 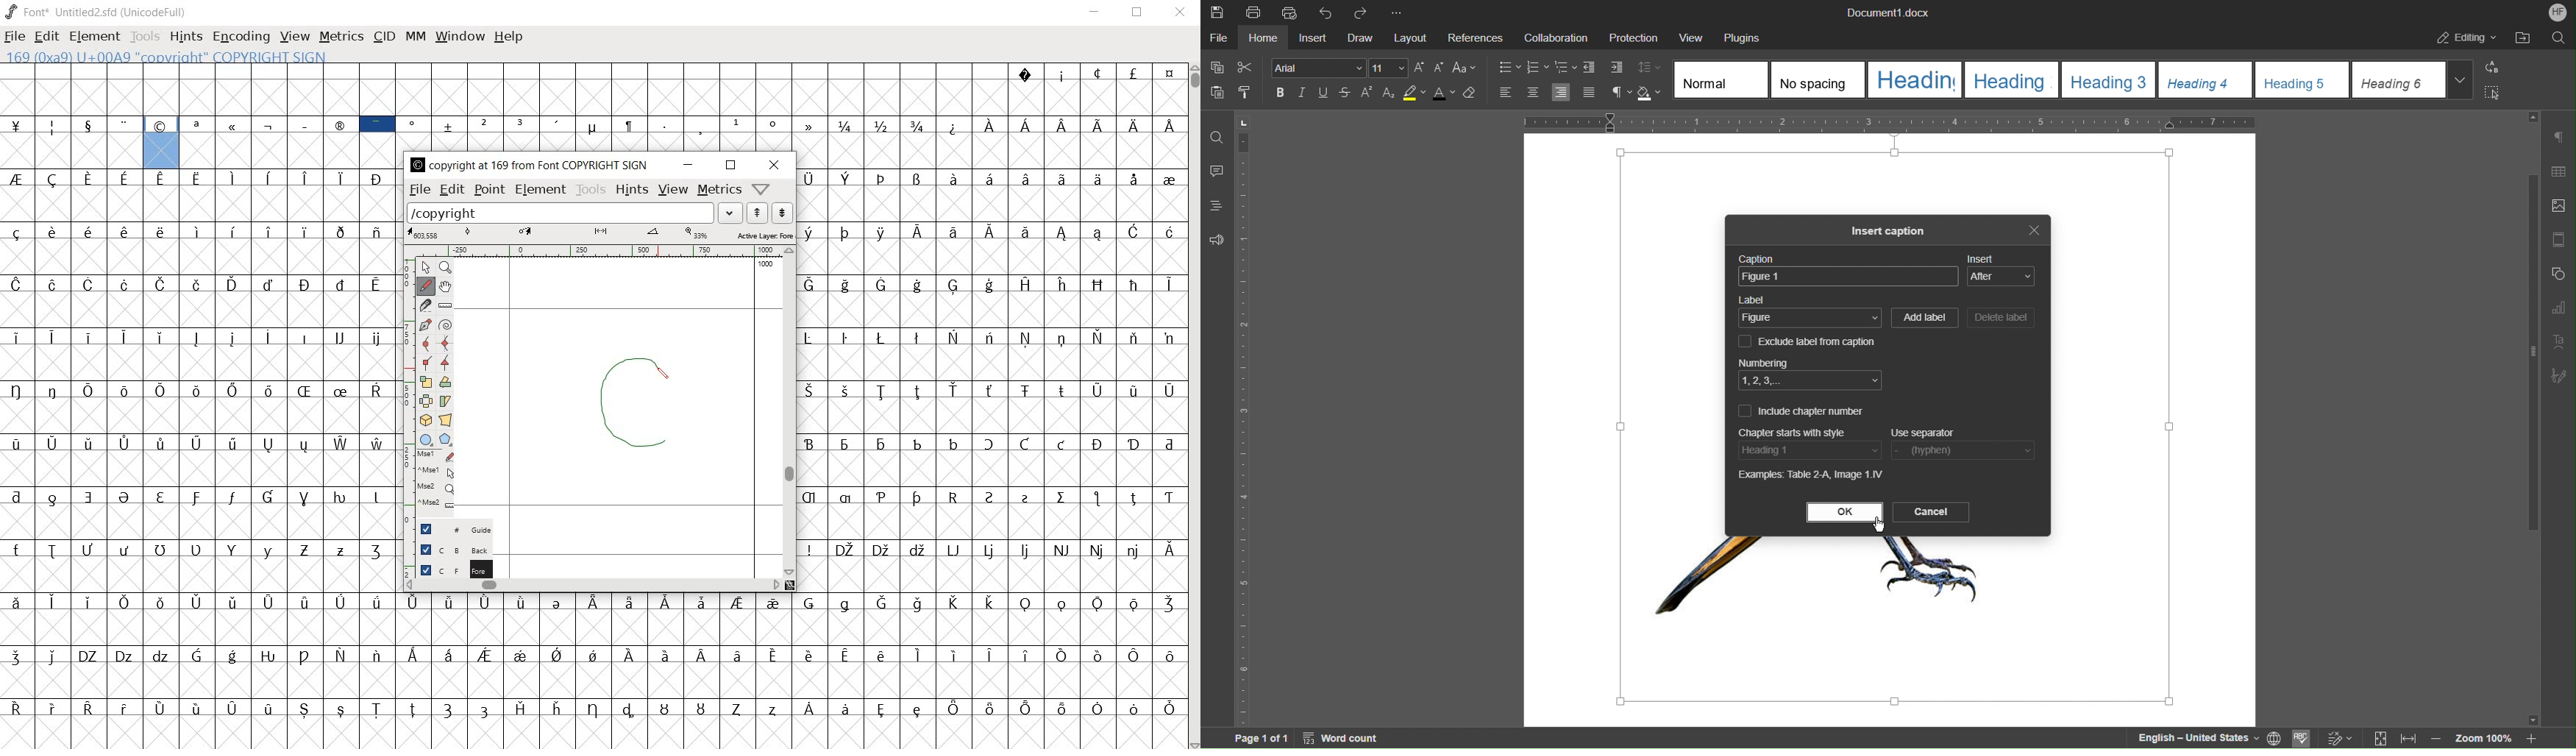 What do you see at coordinates (1633, 39) in the screenshot?
I see `Protection` at bounding box center [1633, 39].